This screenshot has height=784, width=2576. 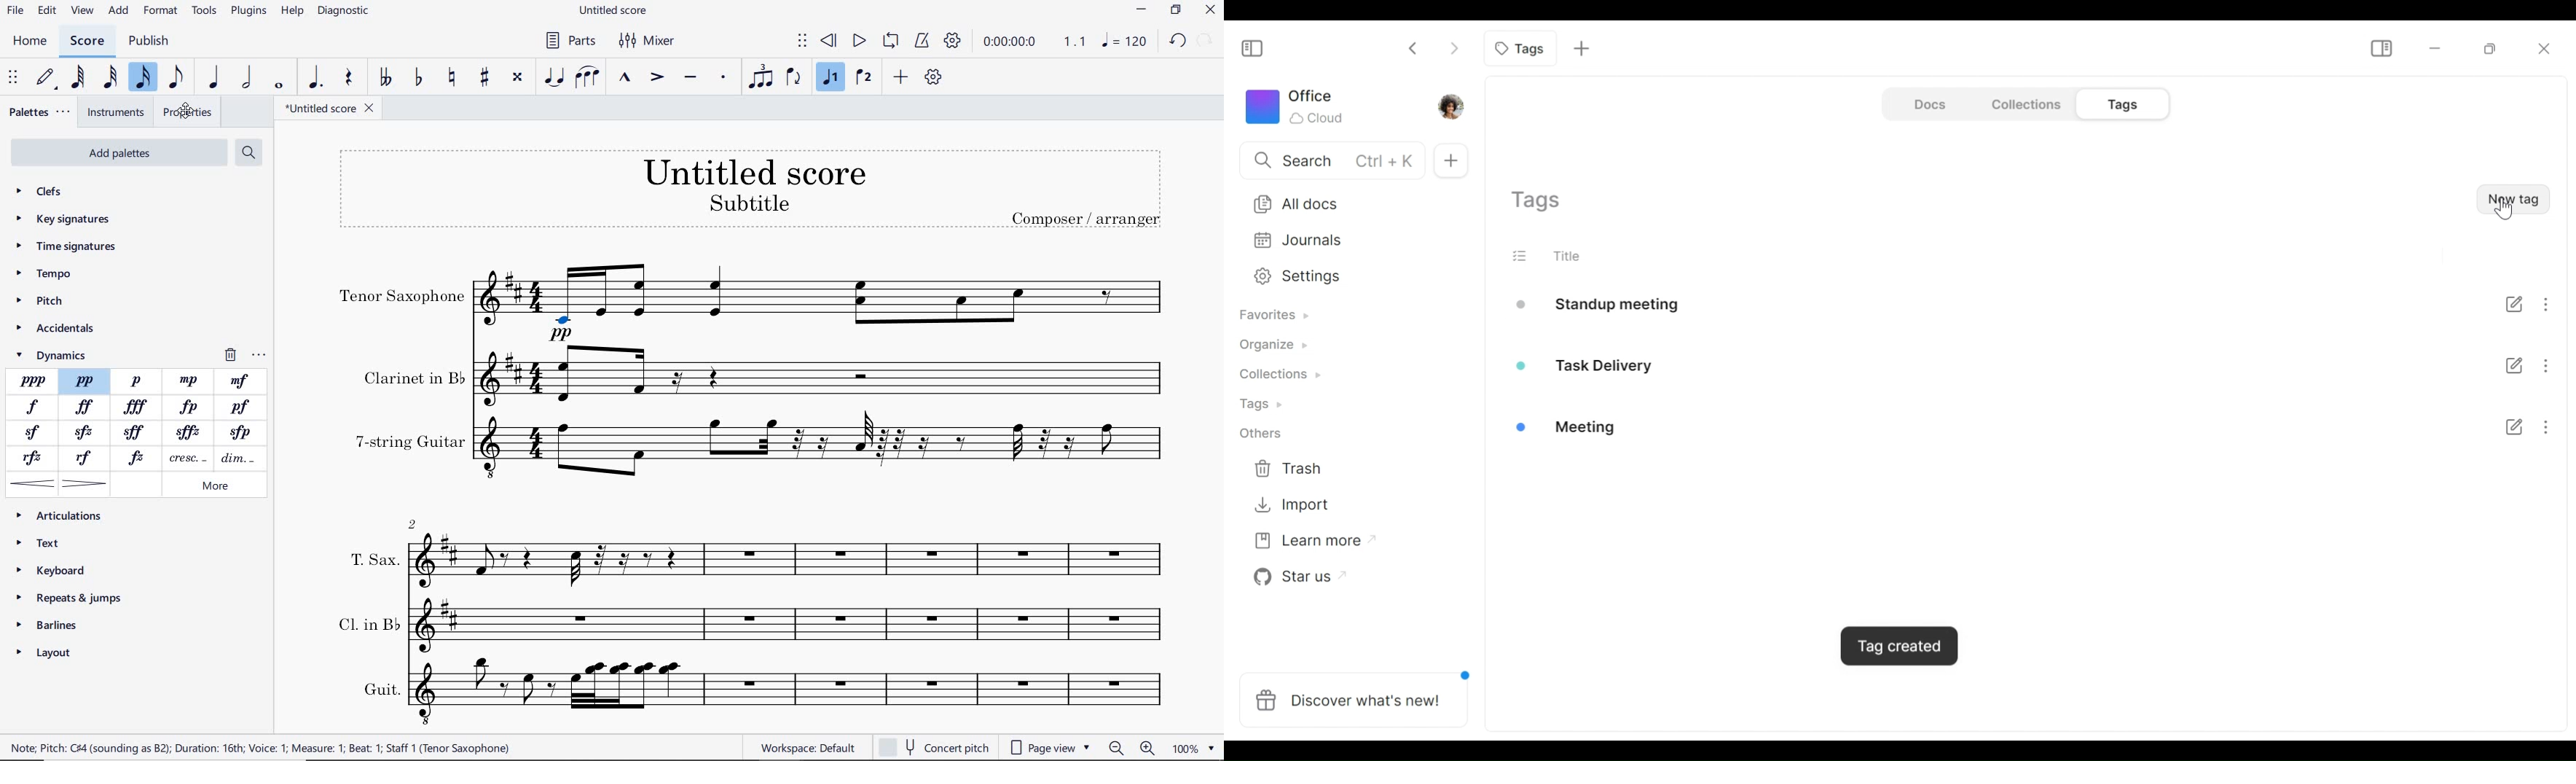 What do you see at coordinates (1525, 255) in the screenshot?
I see `(un) select` at bounding box center [1525, 255].